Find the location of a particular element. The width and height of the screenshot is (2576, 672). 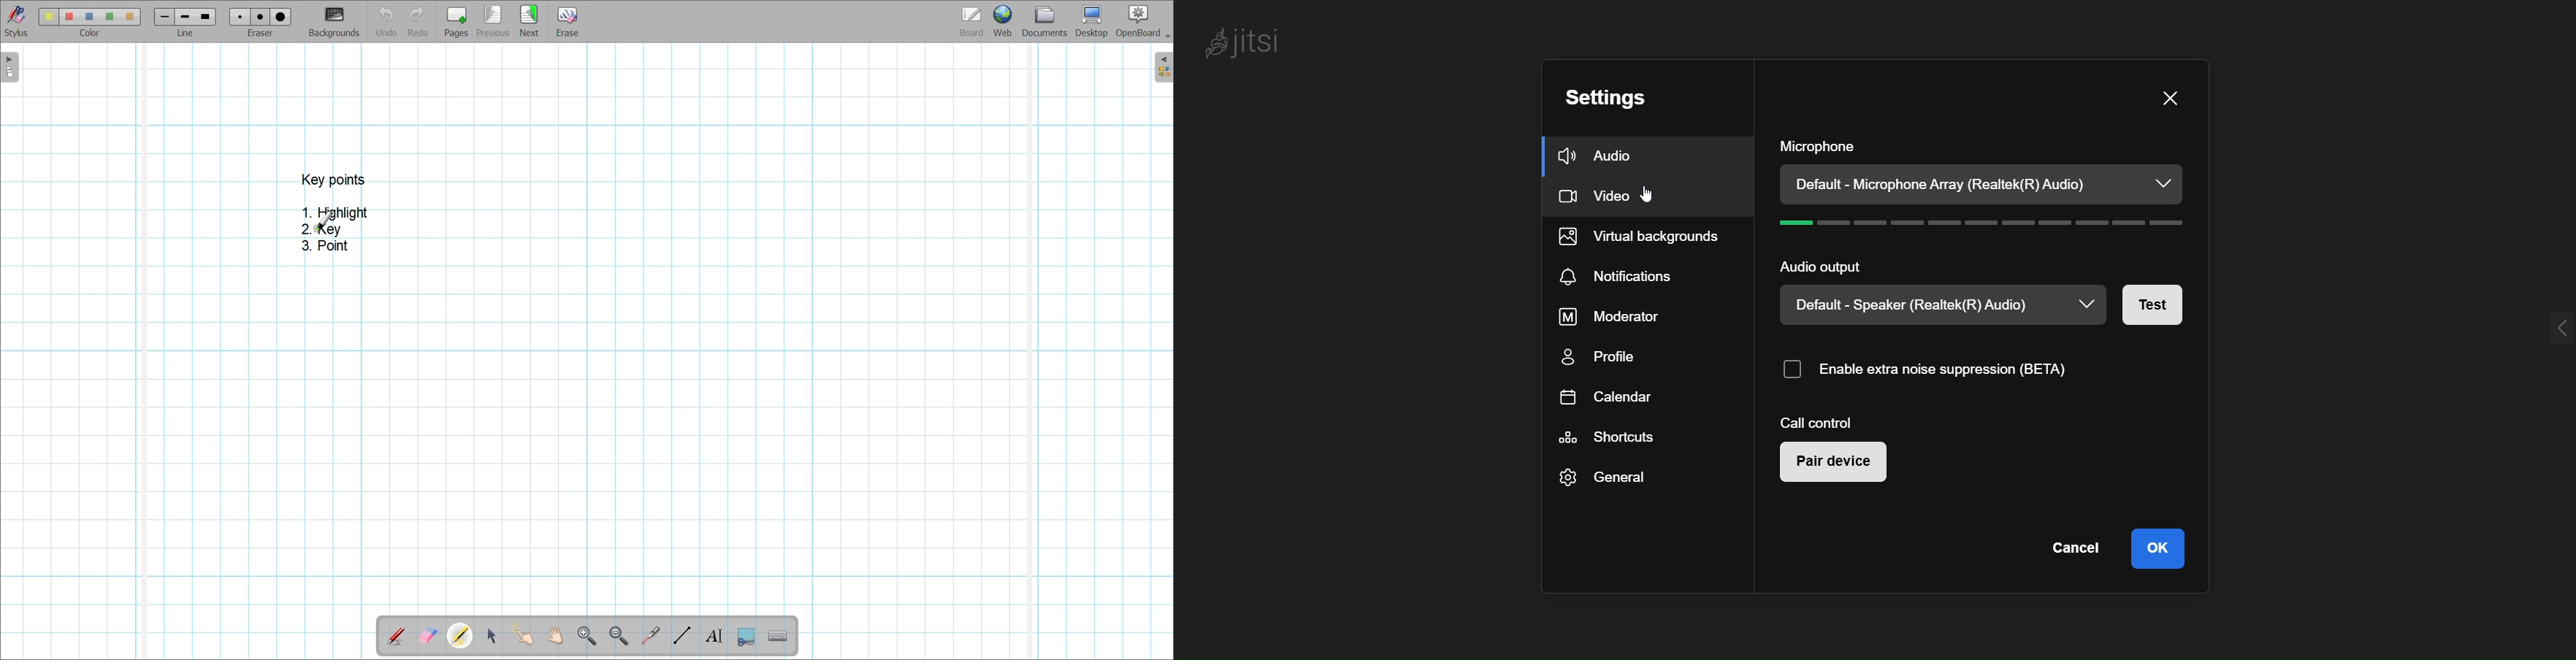

shortcut is located at coordinates (1616, 437).